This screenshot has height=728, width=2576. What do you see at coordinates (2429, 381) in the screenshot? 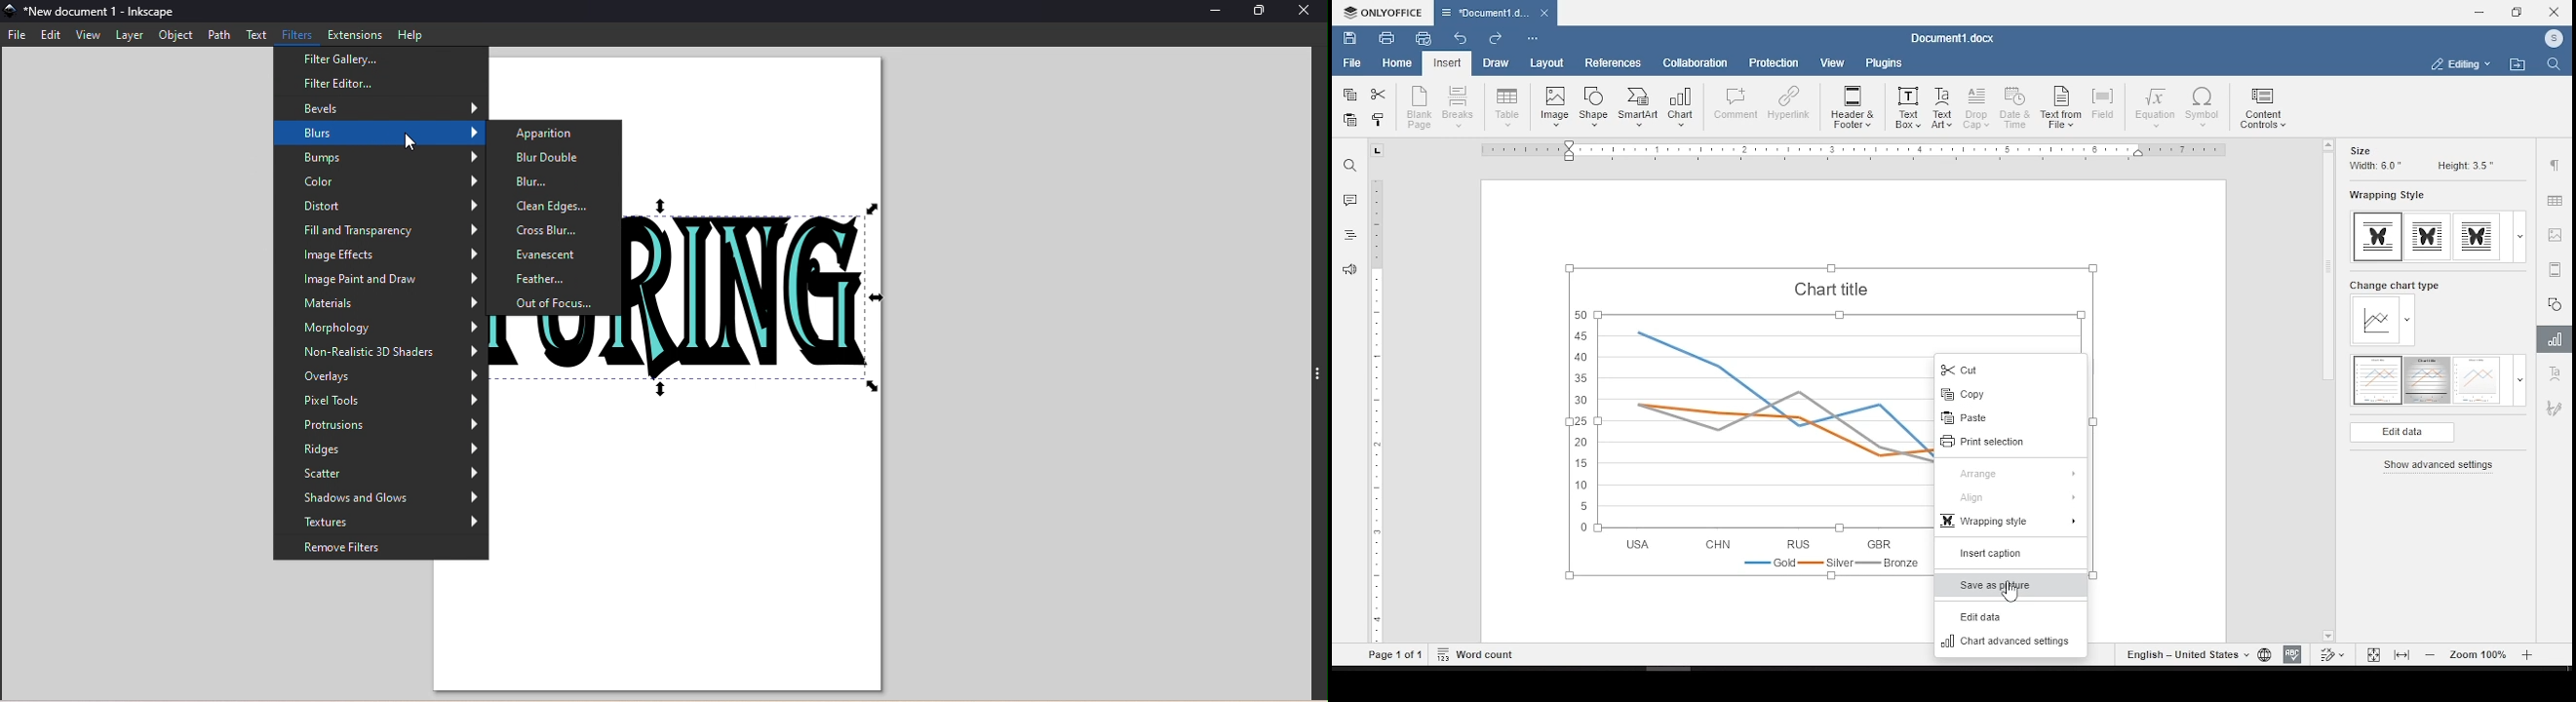
I see `chart style 2` at bounding box center [2429, 381].